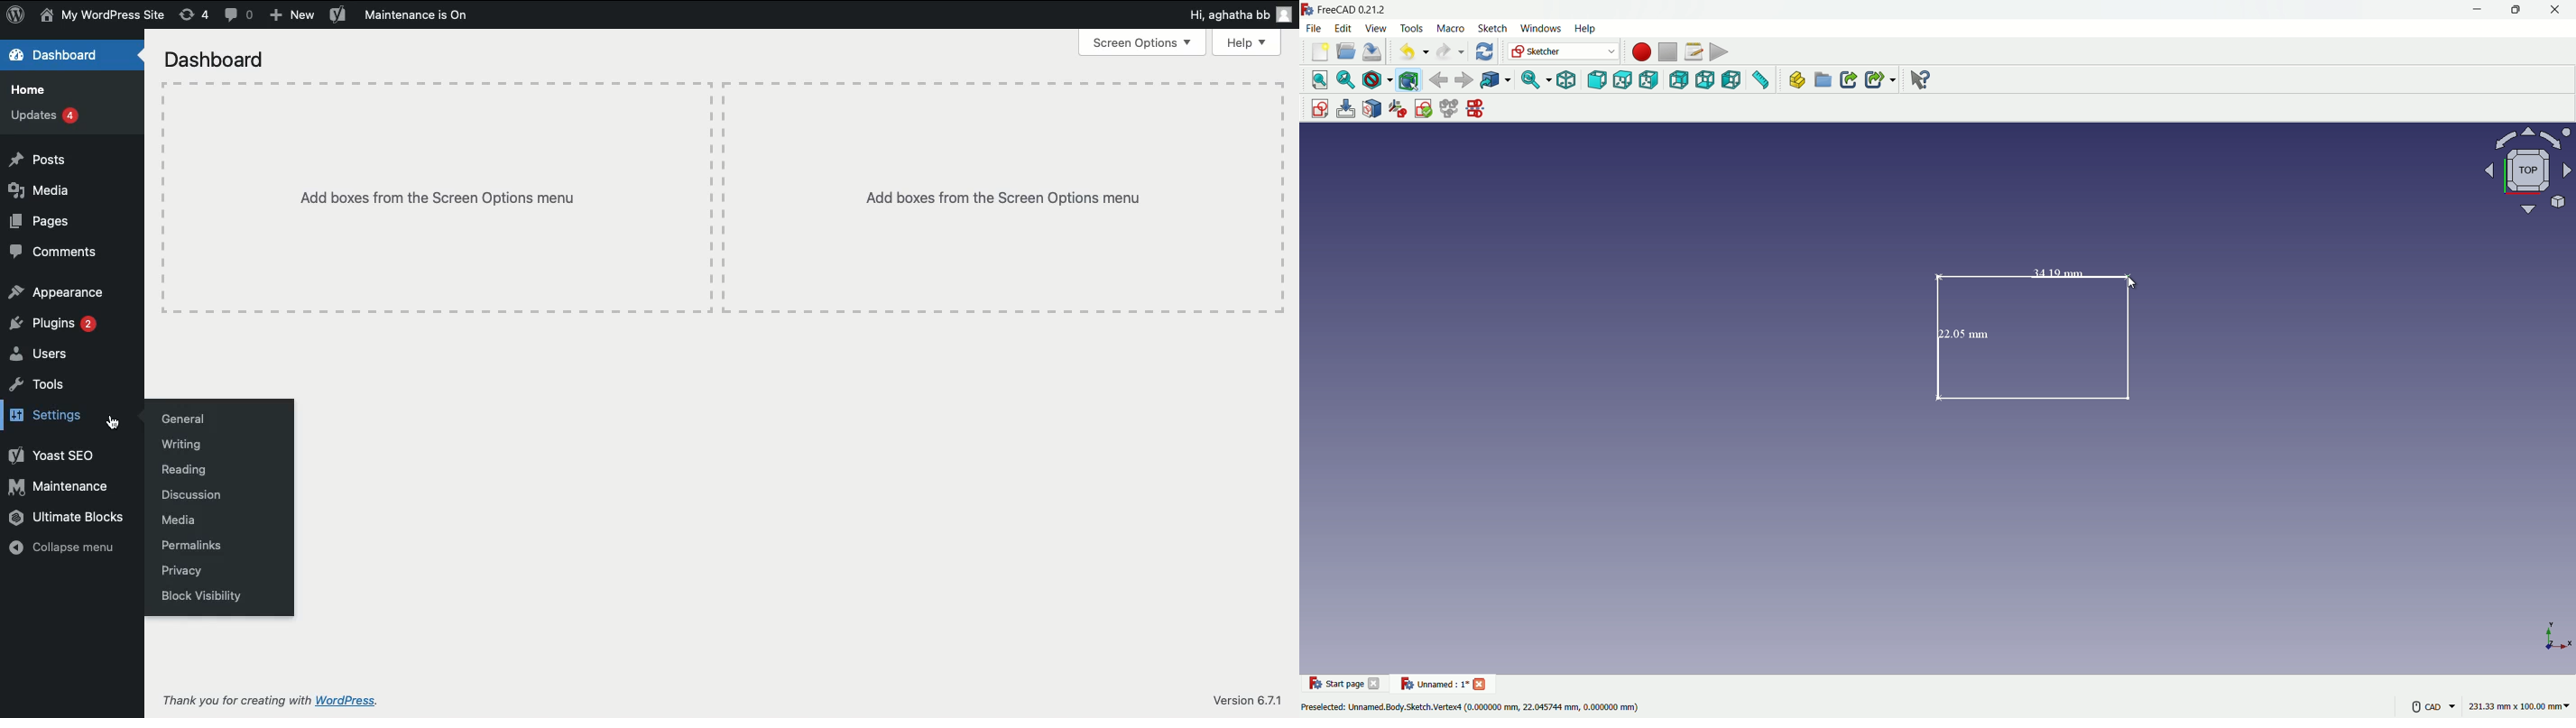 The image size is (2576, 728). What do you see at coordinates (104, 16) in the screenshot?
I see `my wordpress site` at bounding box center [104, 16].